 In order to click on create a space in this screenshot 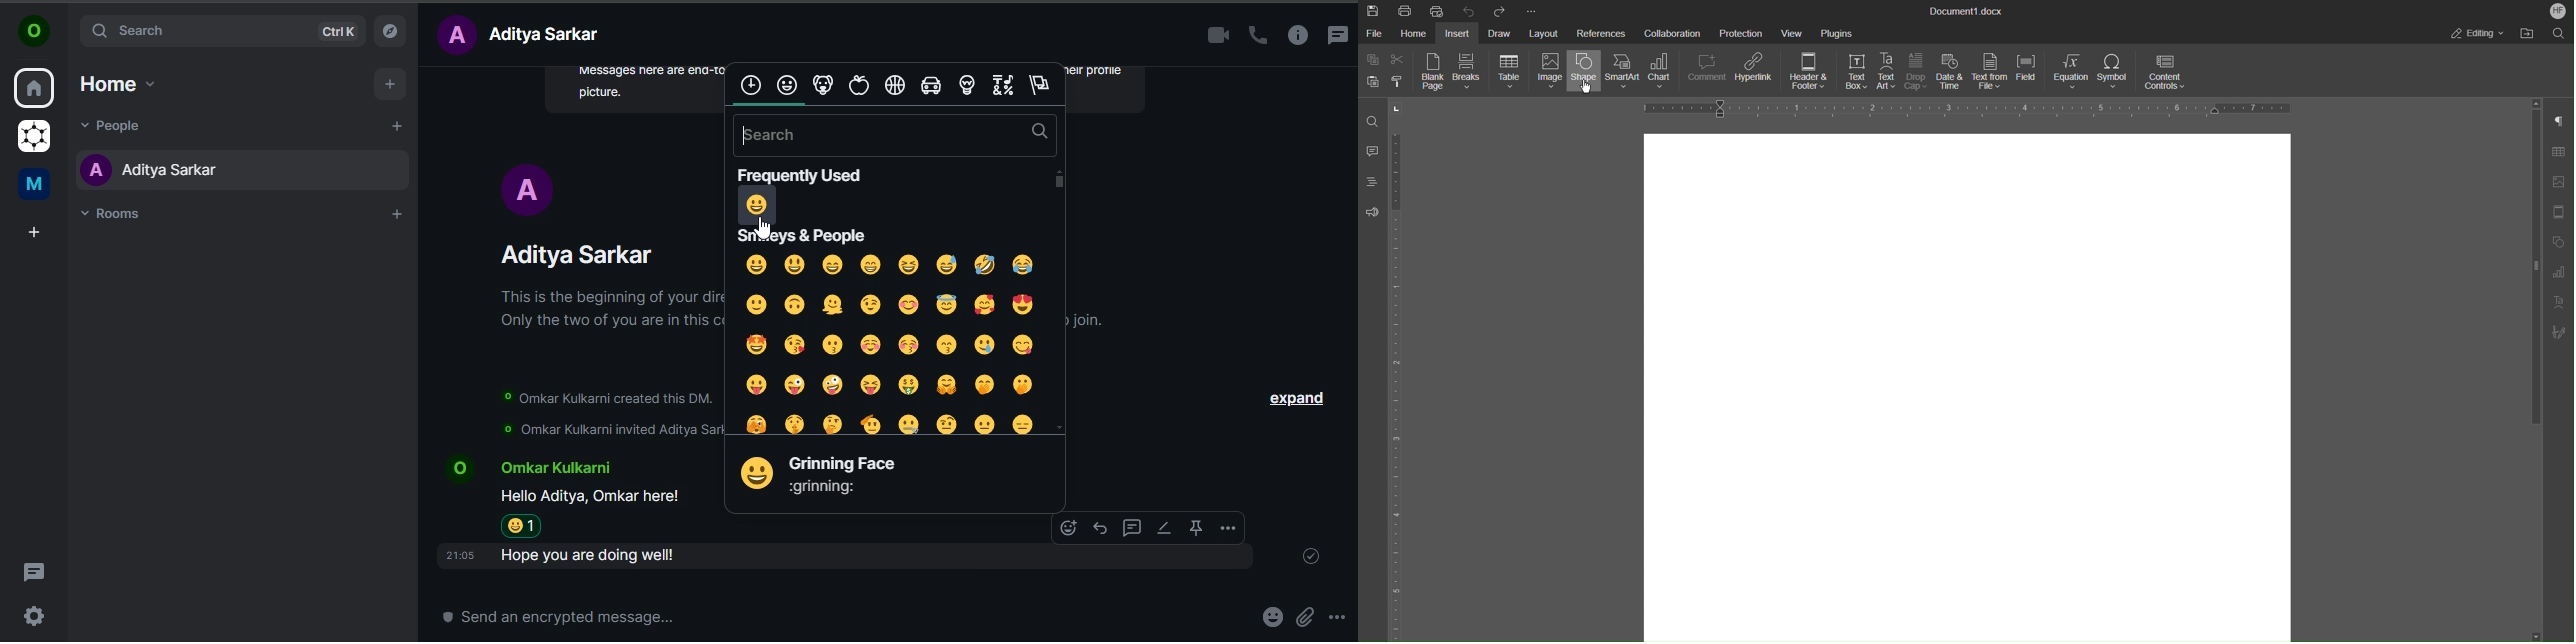, I will do `click(33, 234)`.